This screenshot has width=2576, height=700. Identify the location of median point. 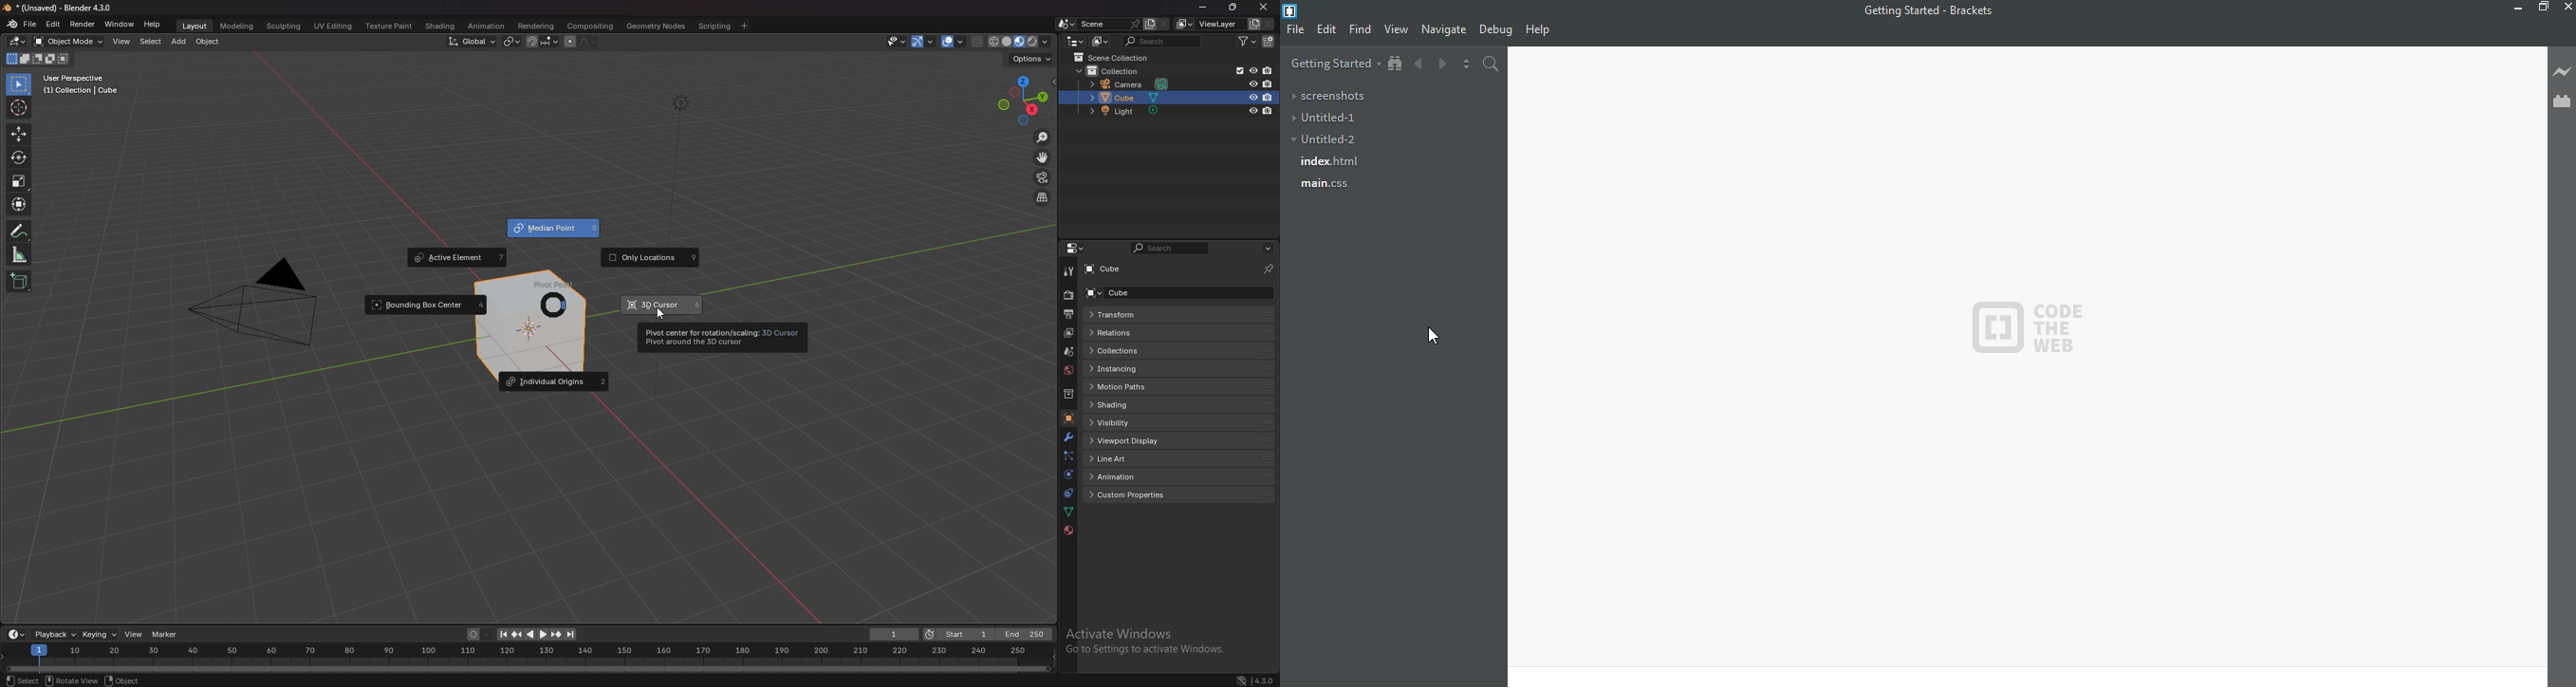
(512, 41).